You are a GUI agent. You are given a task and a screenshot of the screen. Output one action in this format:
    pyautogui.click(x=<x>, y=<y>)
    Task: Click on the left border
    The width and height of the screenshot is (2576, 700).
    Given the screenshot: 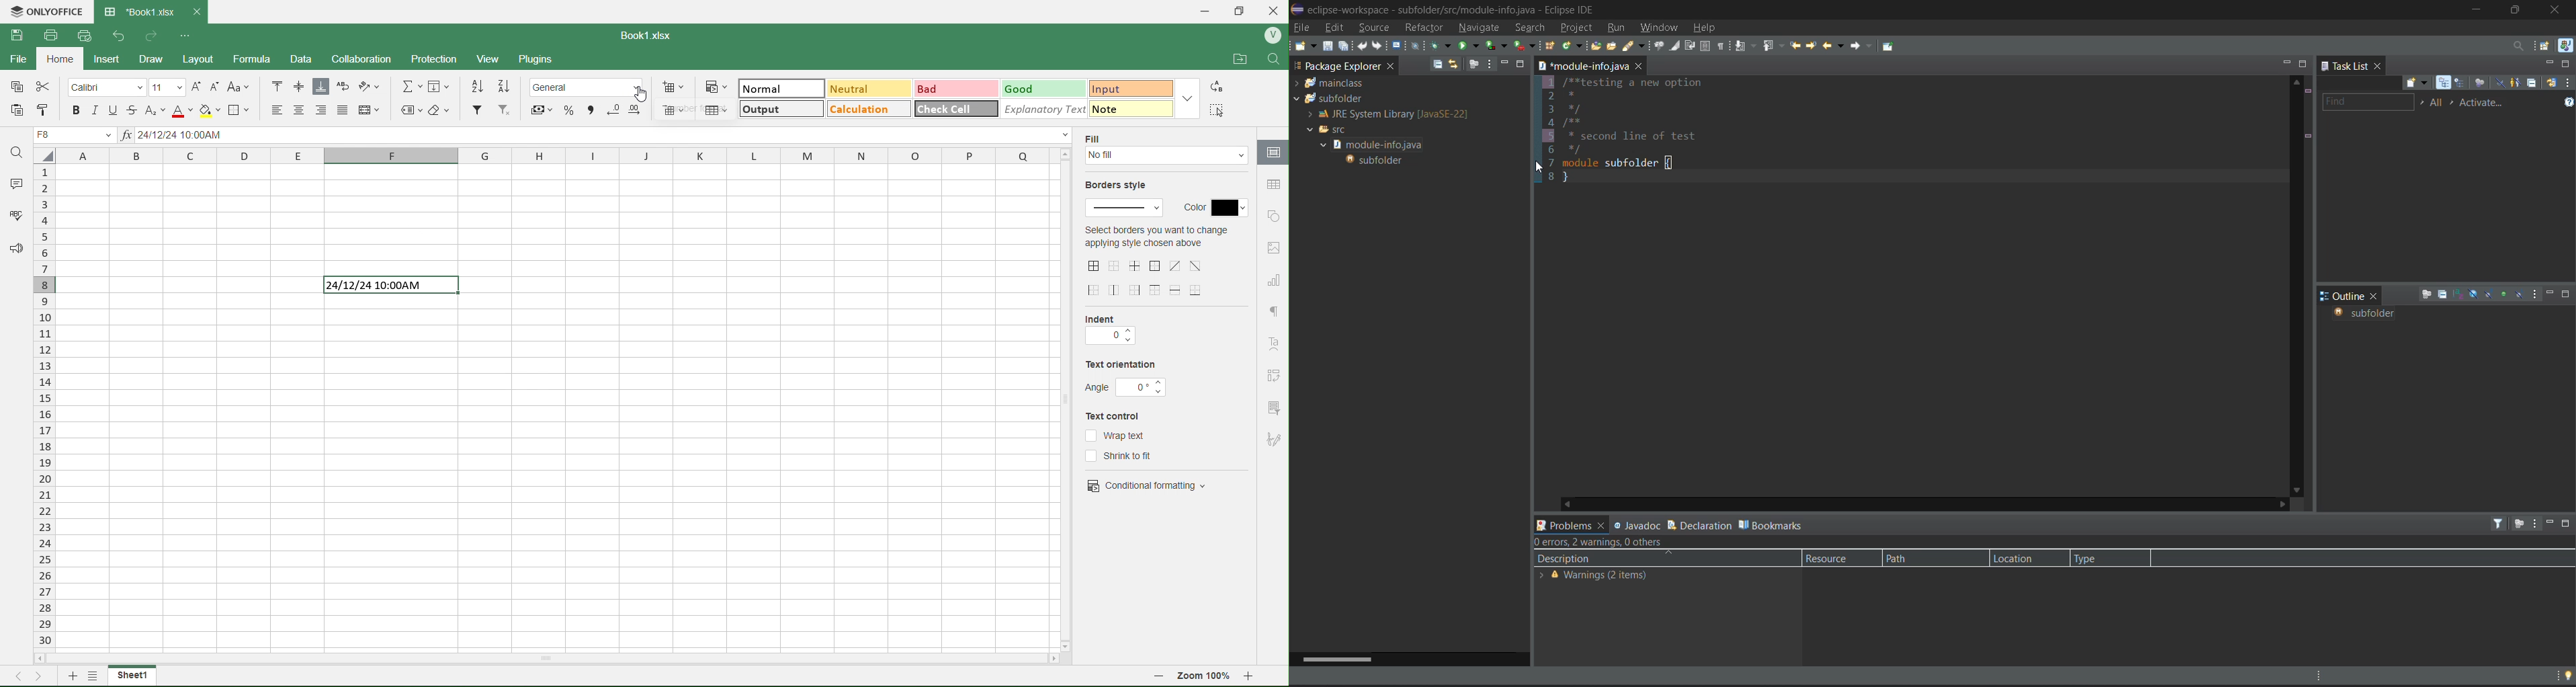 What is the action you would take?
    pyautogui.click(x=1095, y=291)
    